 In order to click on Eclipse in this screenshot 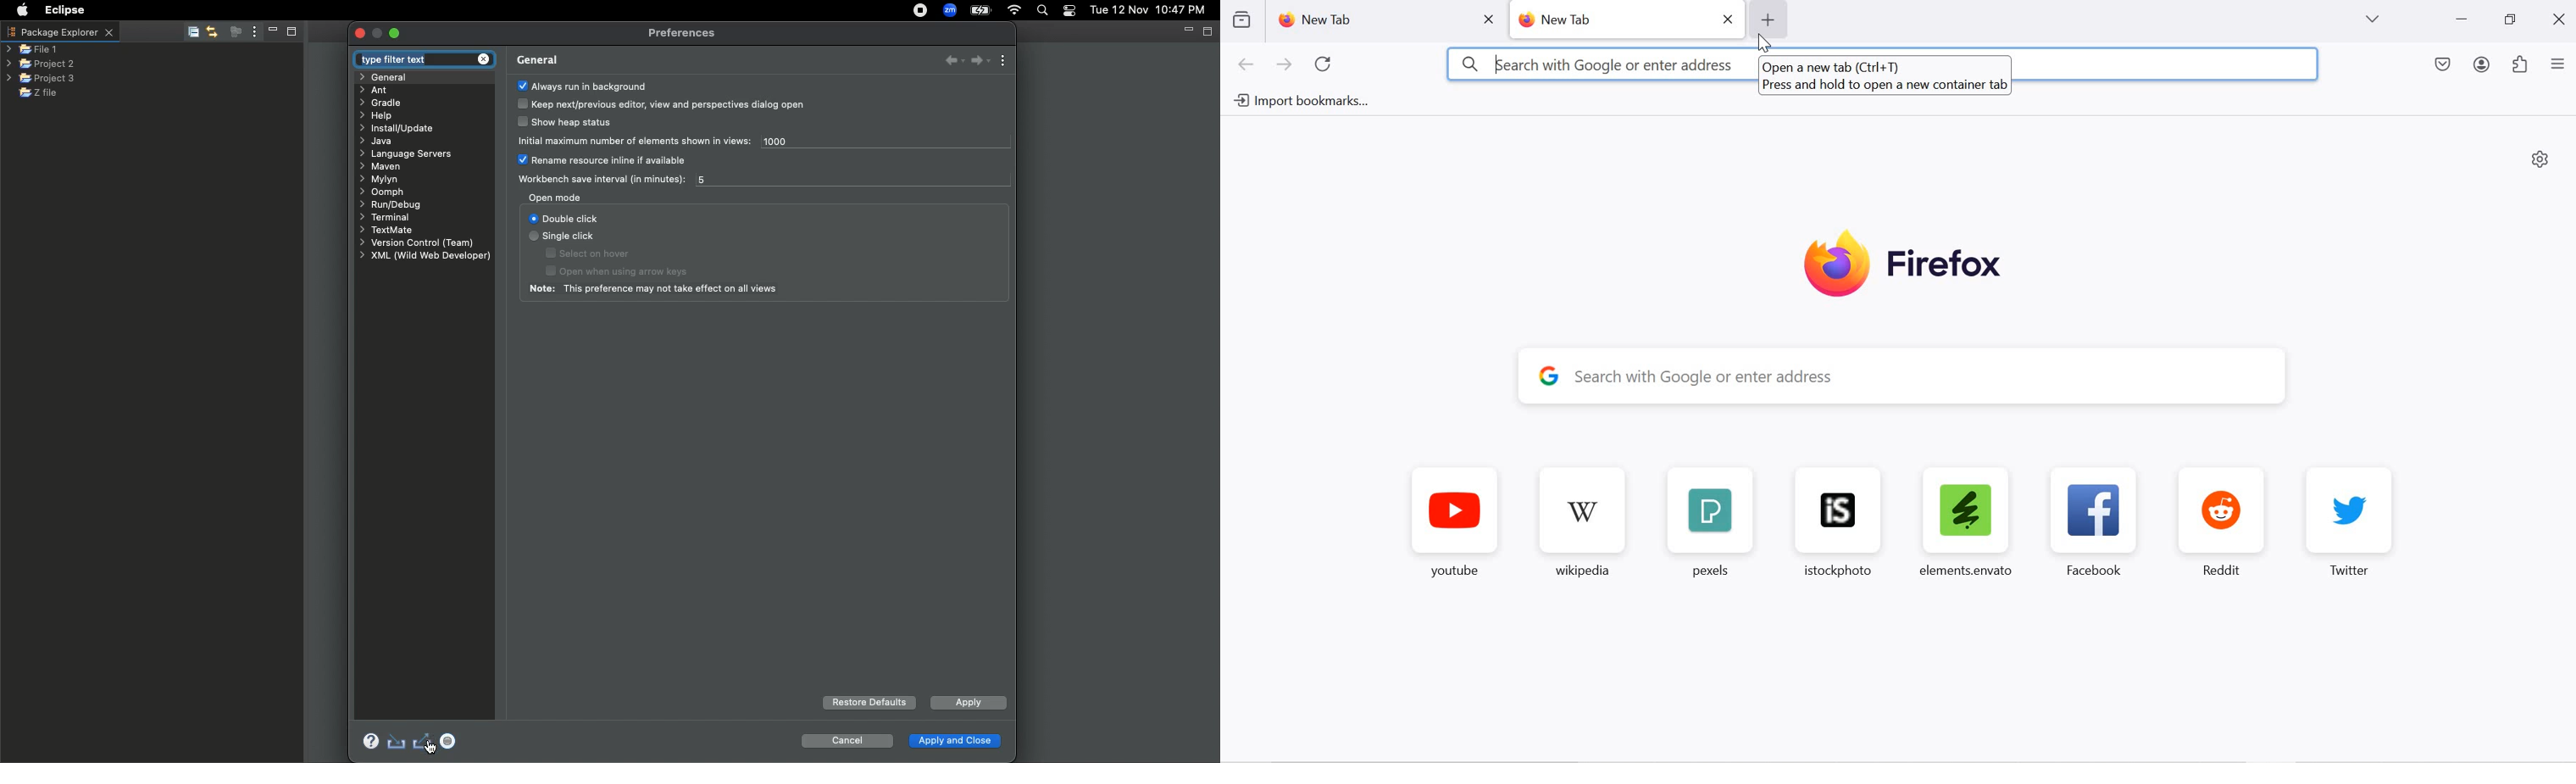, I will do `click(66, 12)`.